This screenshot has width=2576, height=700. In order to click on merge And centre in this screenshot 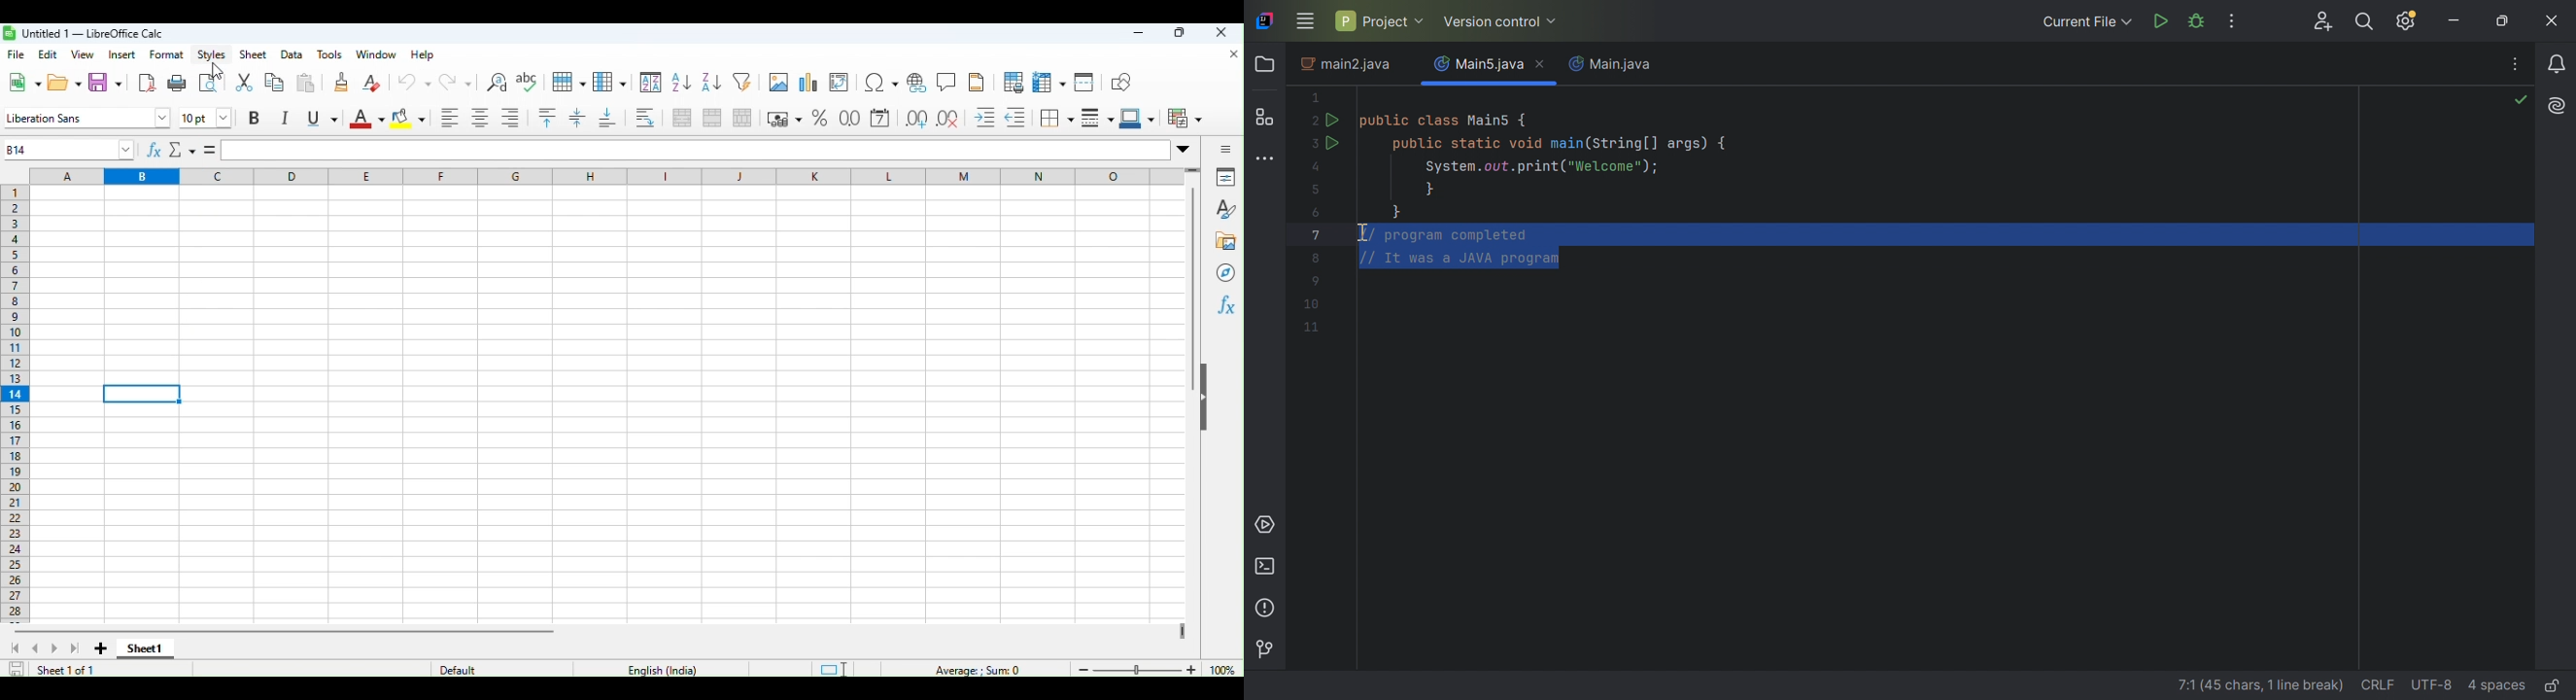, I will do `click(680, 119)`.